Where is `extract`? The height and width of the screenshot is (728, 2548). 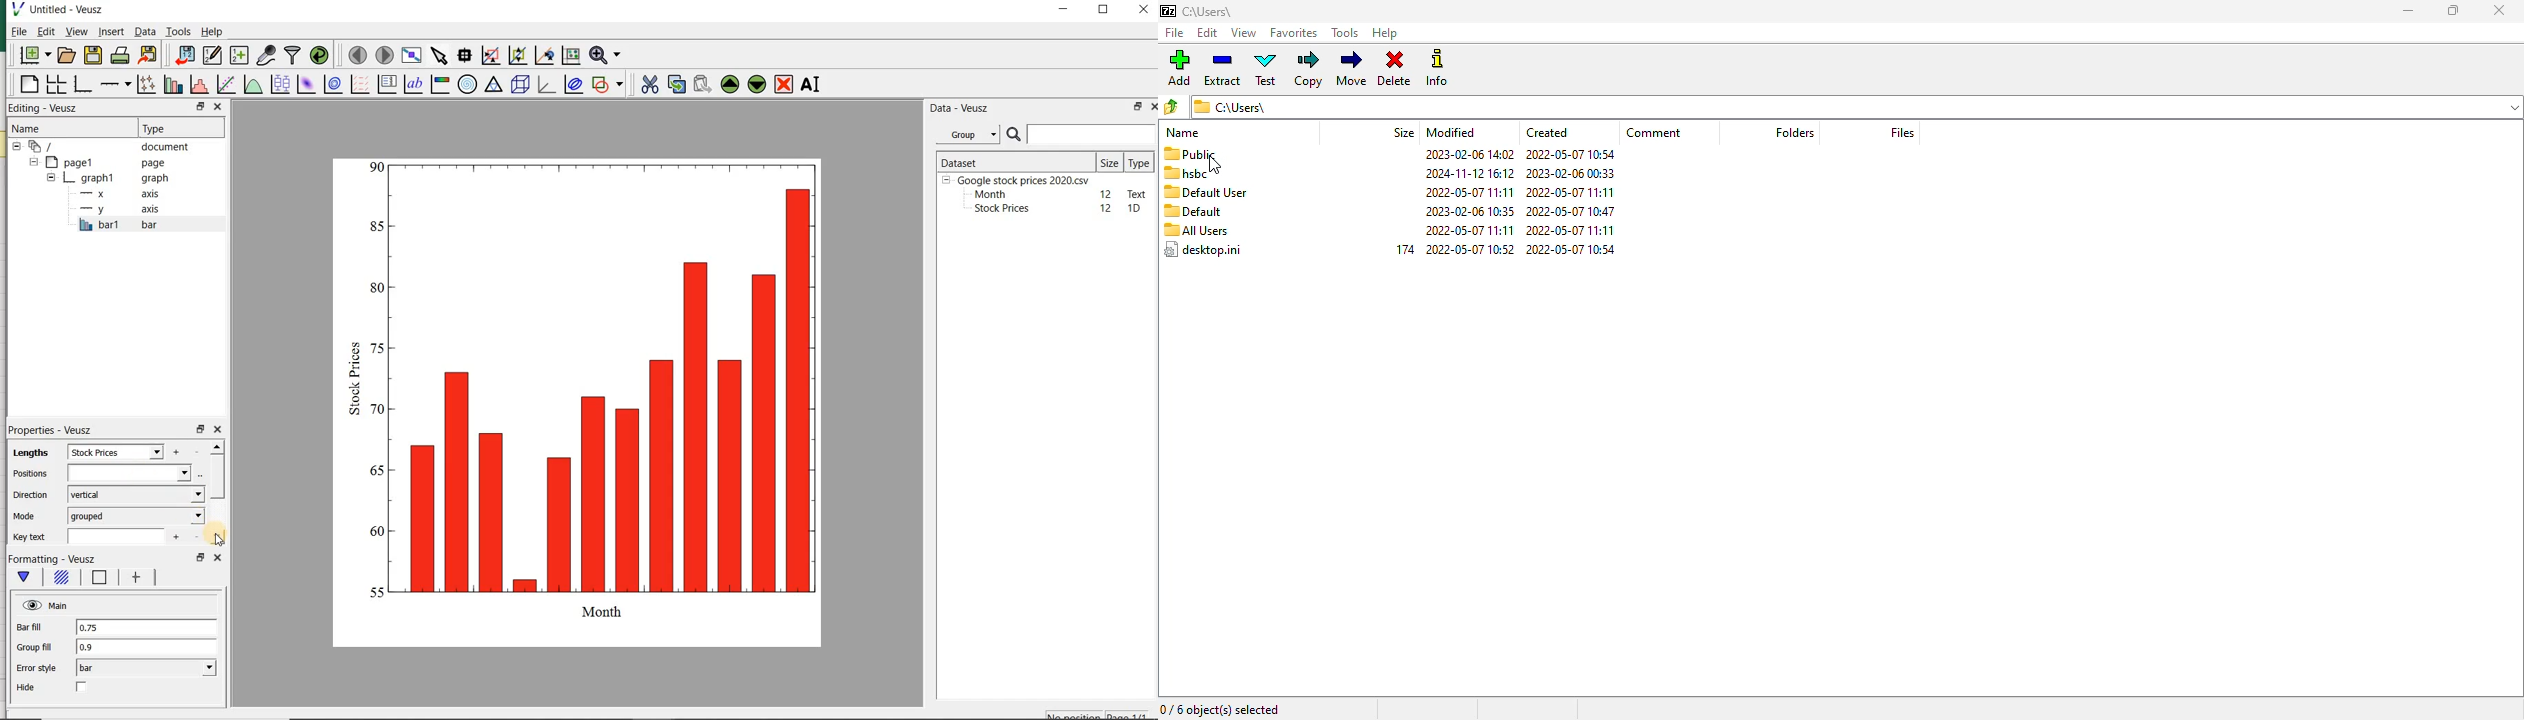
extract is located at coordinates (1222, 67).